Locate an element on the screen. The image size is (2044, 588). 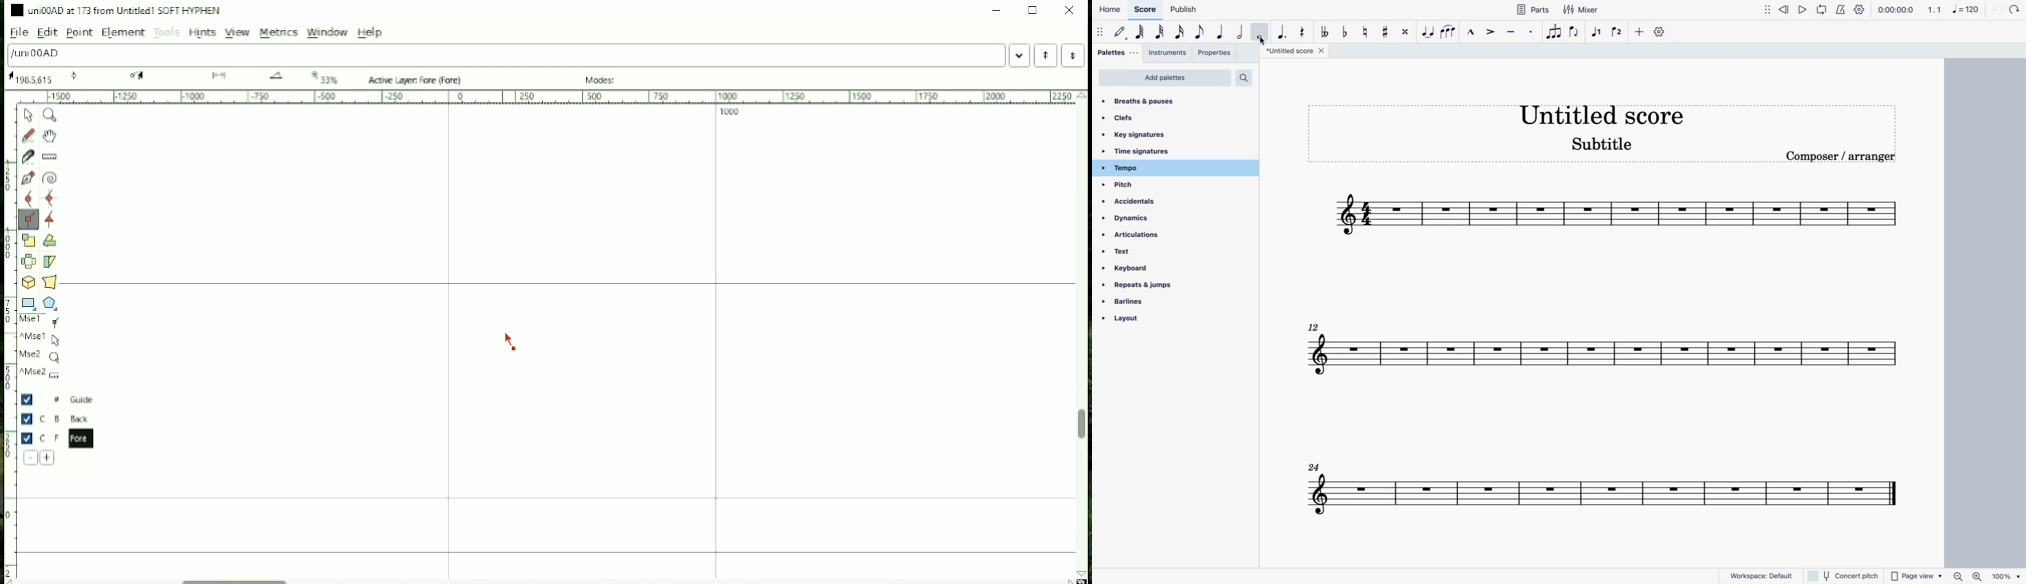
refresh is located at coordinates (1997, 10).